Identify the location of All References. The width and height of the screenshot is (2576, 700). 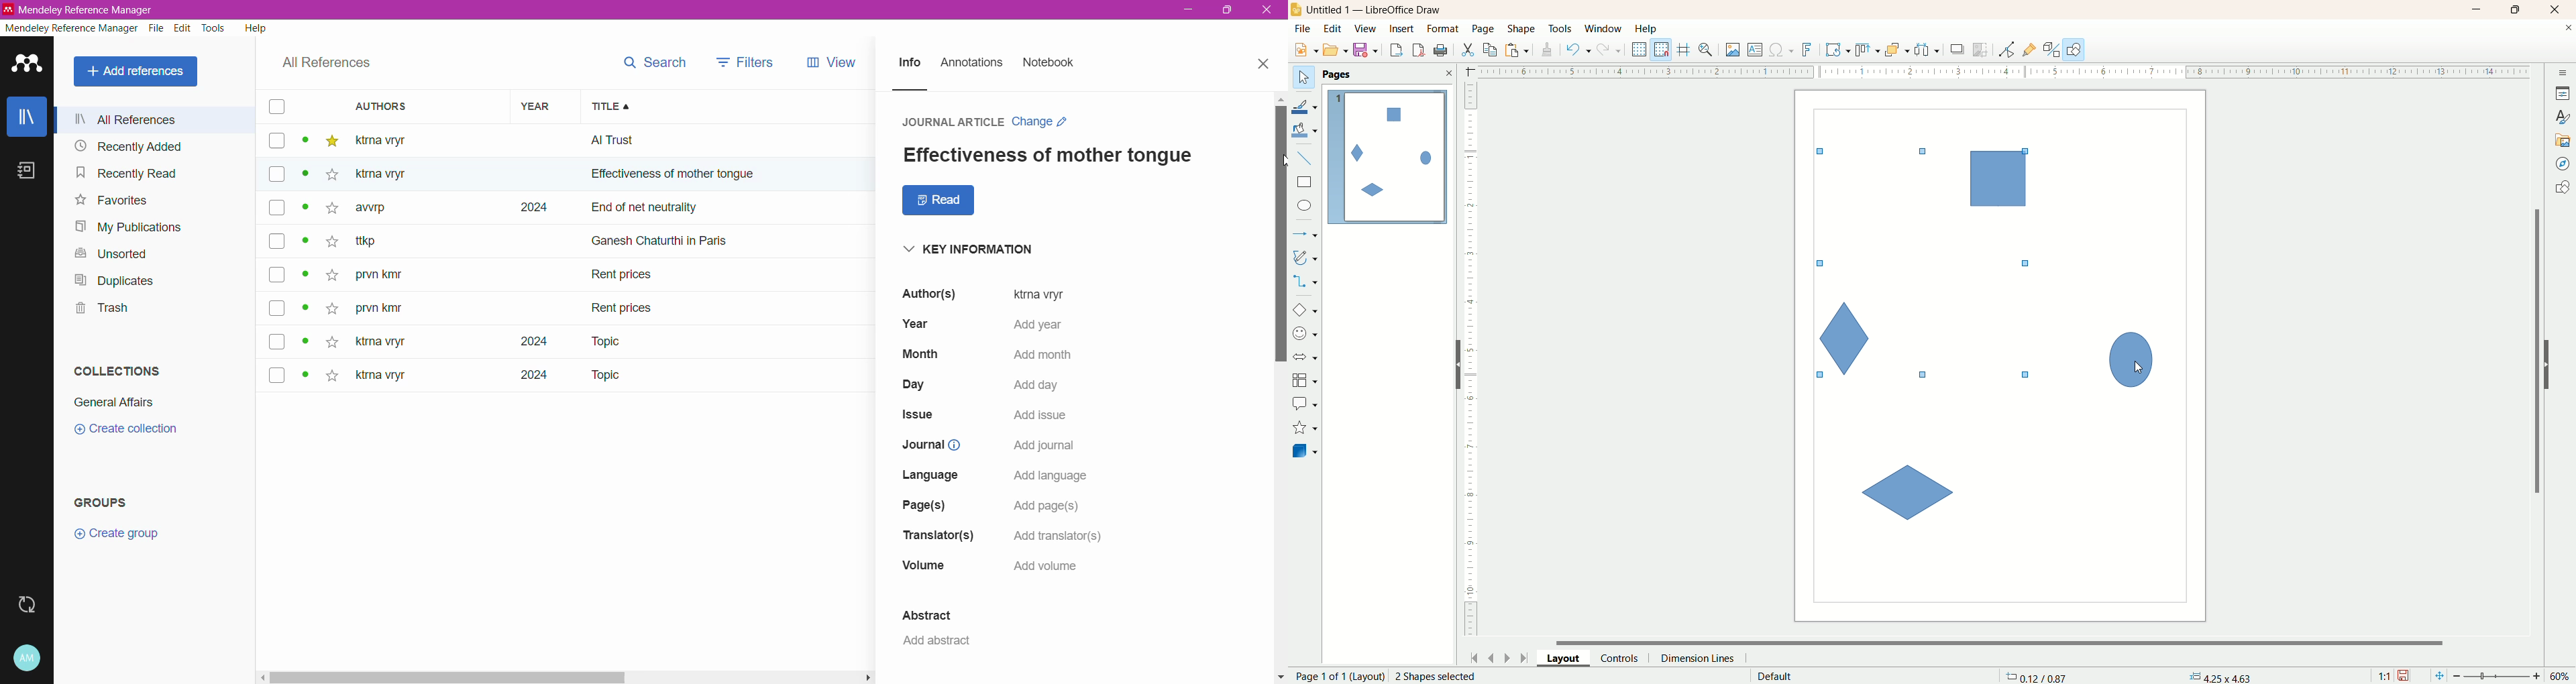
(327, 63).